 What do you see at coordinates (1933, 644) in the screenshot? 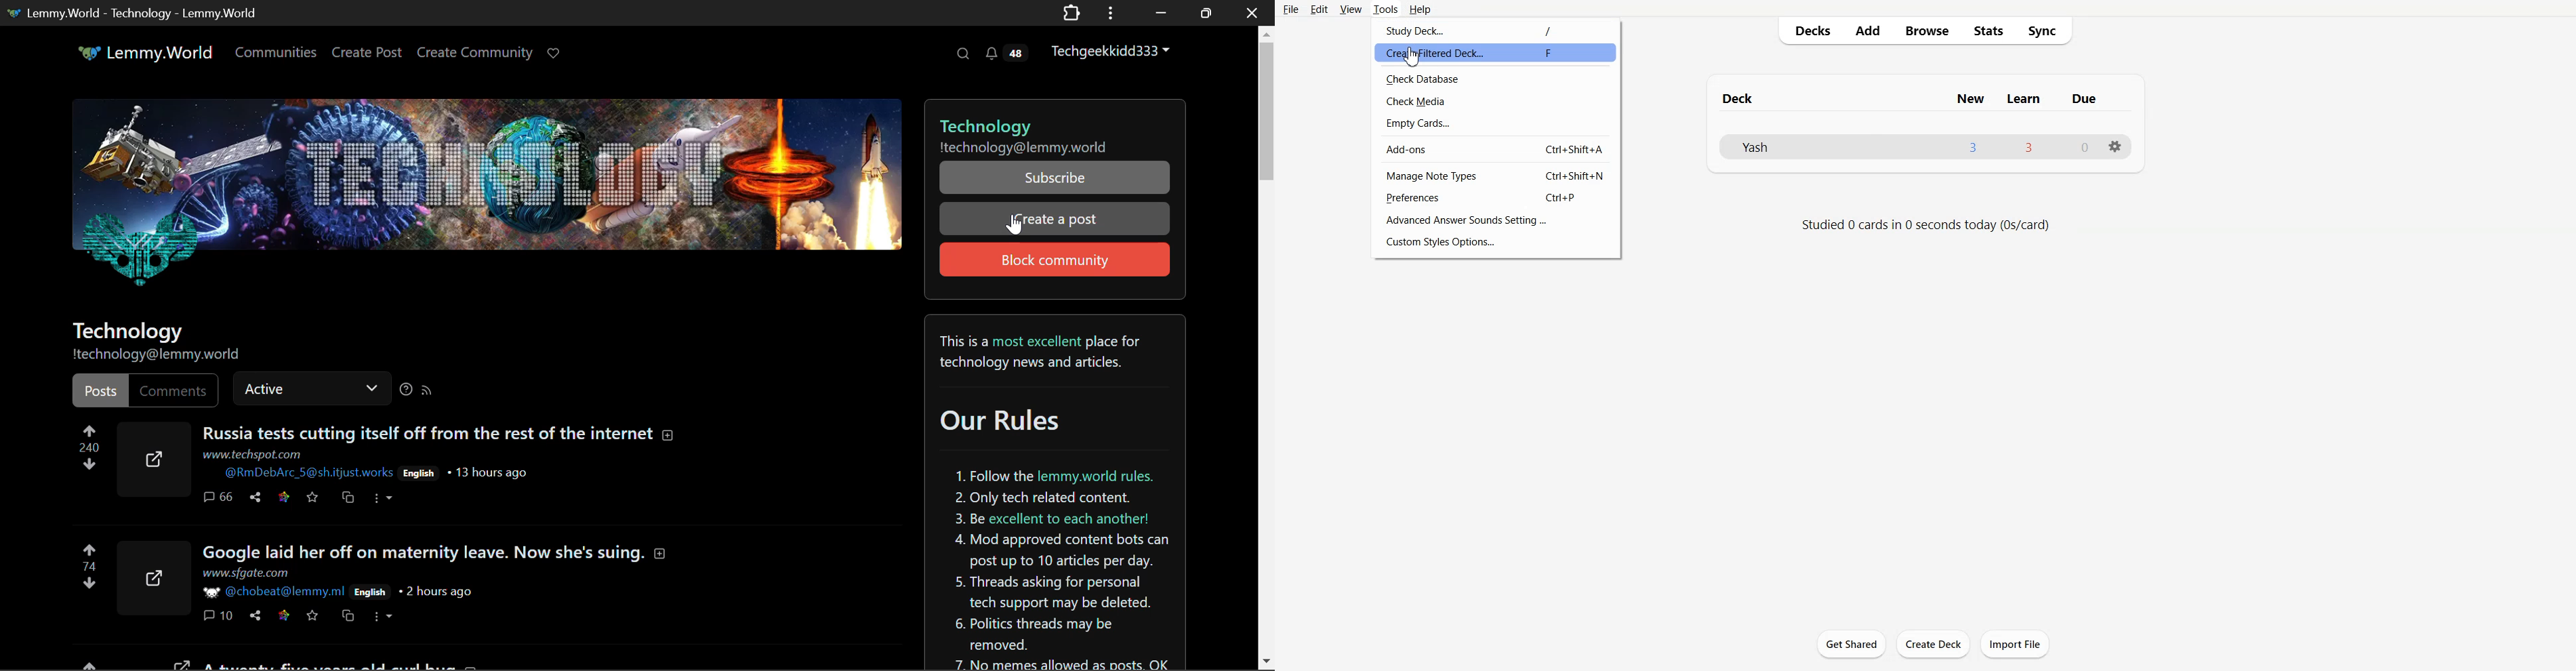
I see `Create Deck` at bounding box center [1933, 644].